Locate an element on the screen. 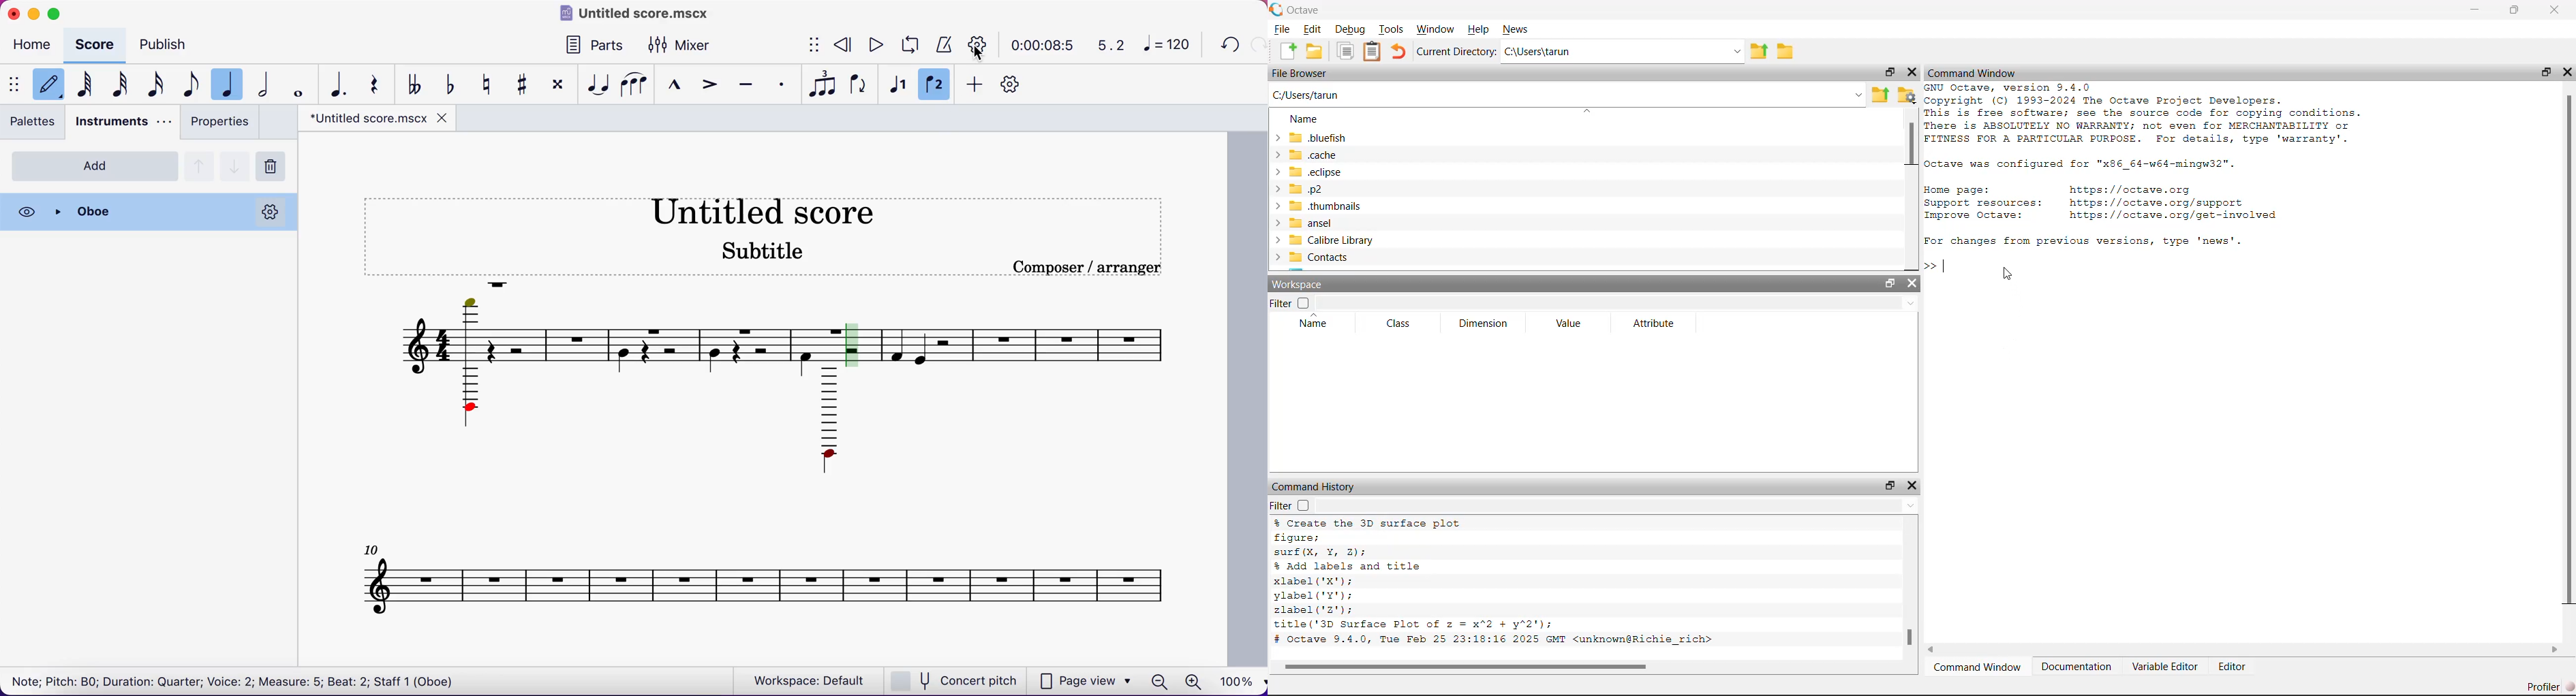 This screenshot has height=700, width=2576. metronome is located at coordinates (945, 44).